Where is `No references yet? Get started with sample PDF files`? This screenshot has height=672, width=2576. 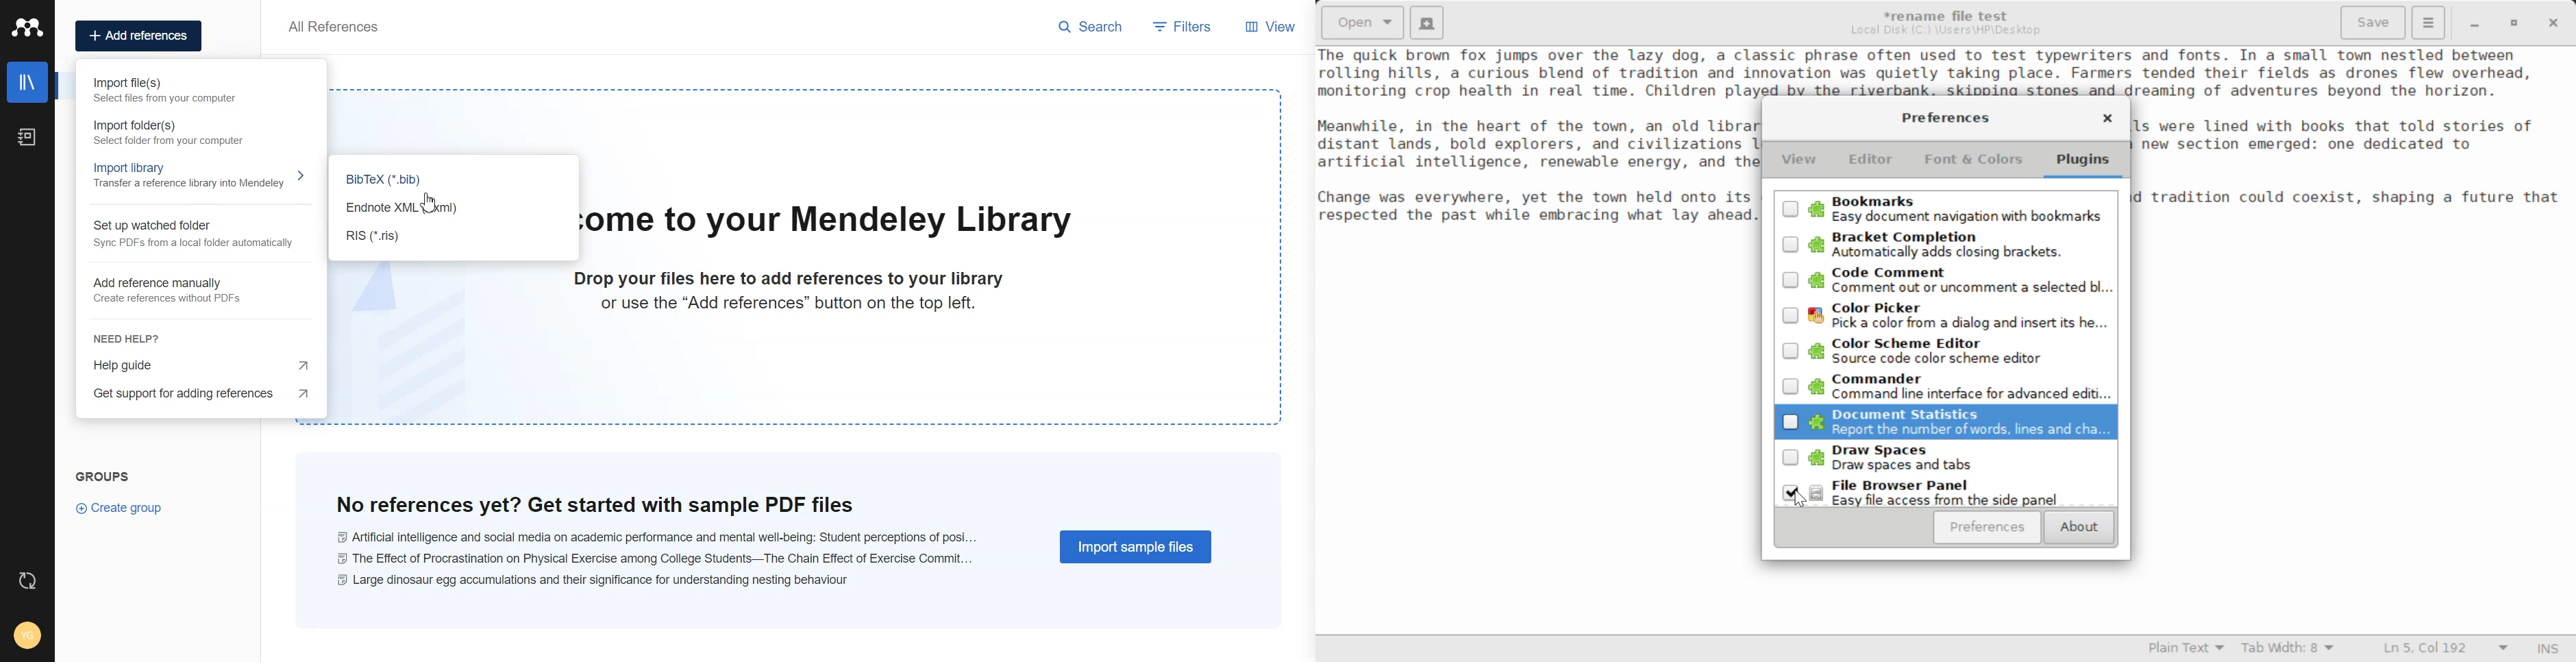 No references yet? Get started with sample PDF files is located at coordinates (596, 505).